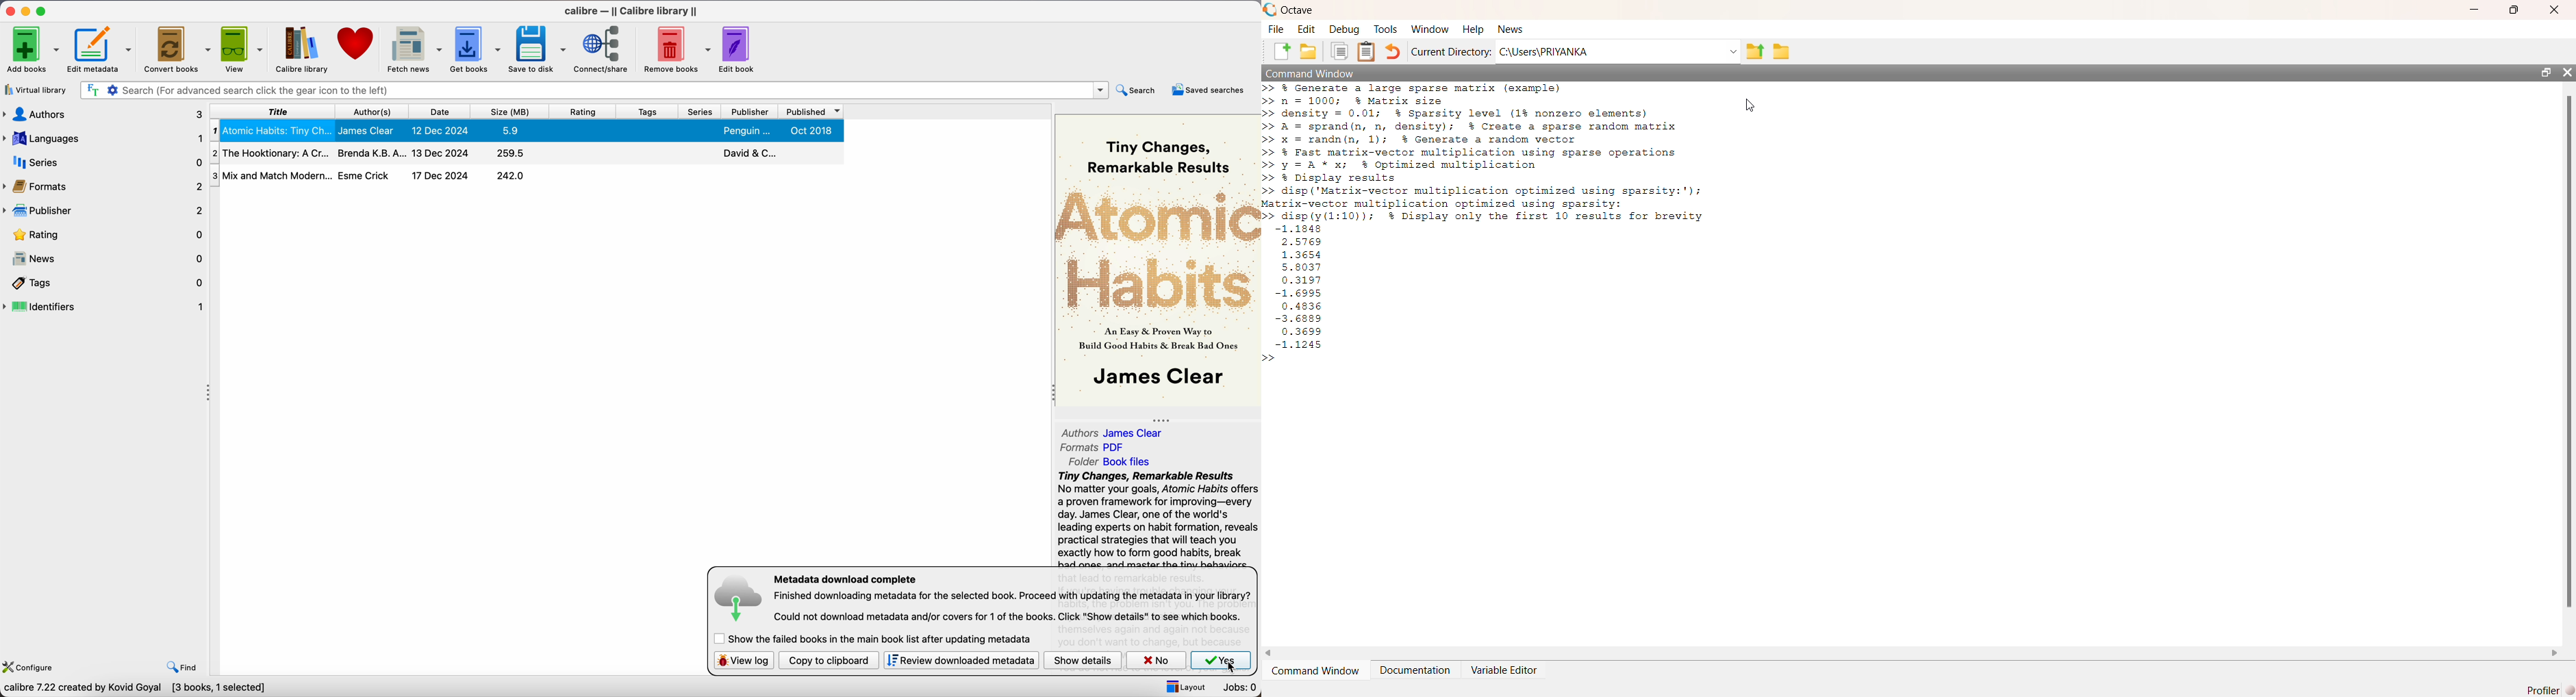 The width and height of the screenshot is (2576, 700). I want to click on prompt cursor, so click(1270, 359).